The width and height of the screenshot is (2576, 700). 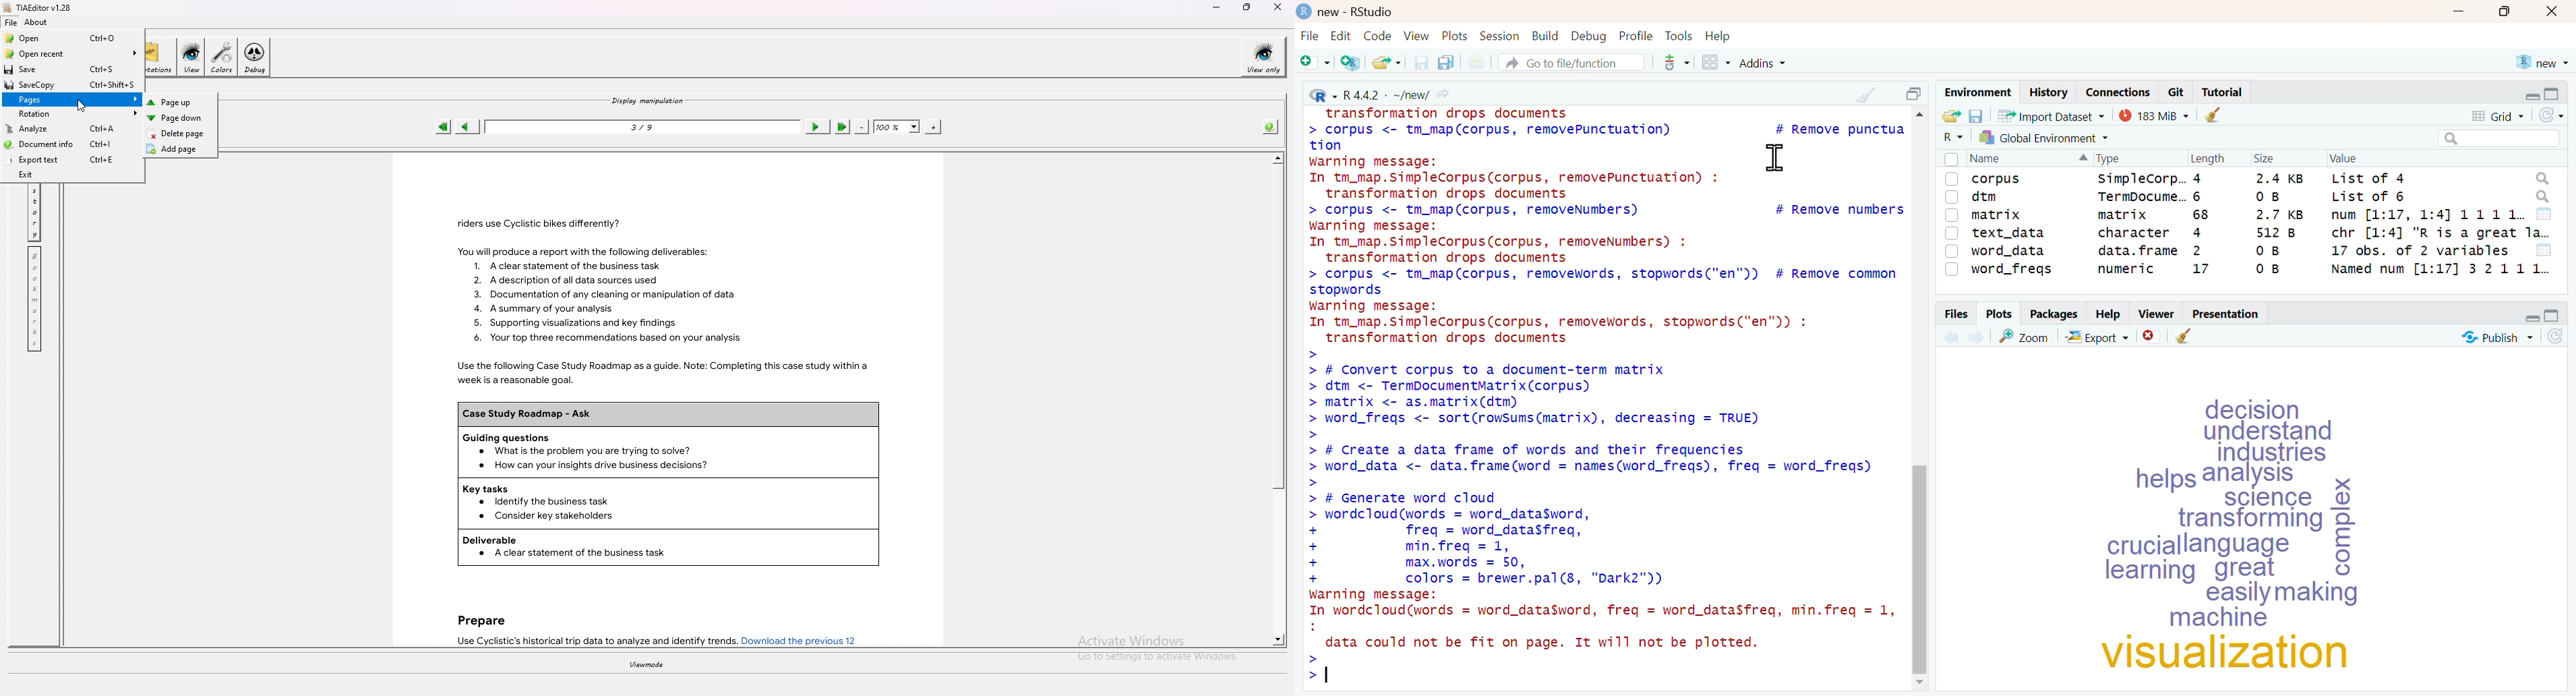 What do you see at coordinates (2277, 178) in the screenshot?
I see `2.4 KB` at bounding box center [2277, 178].